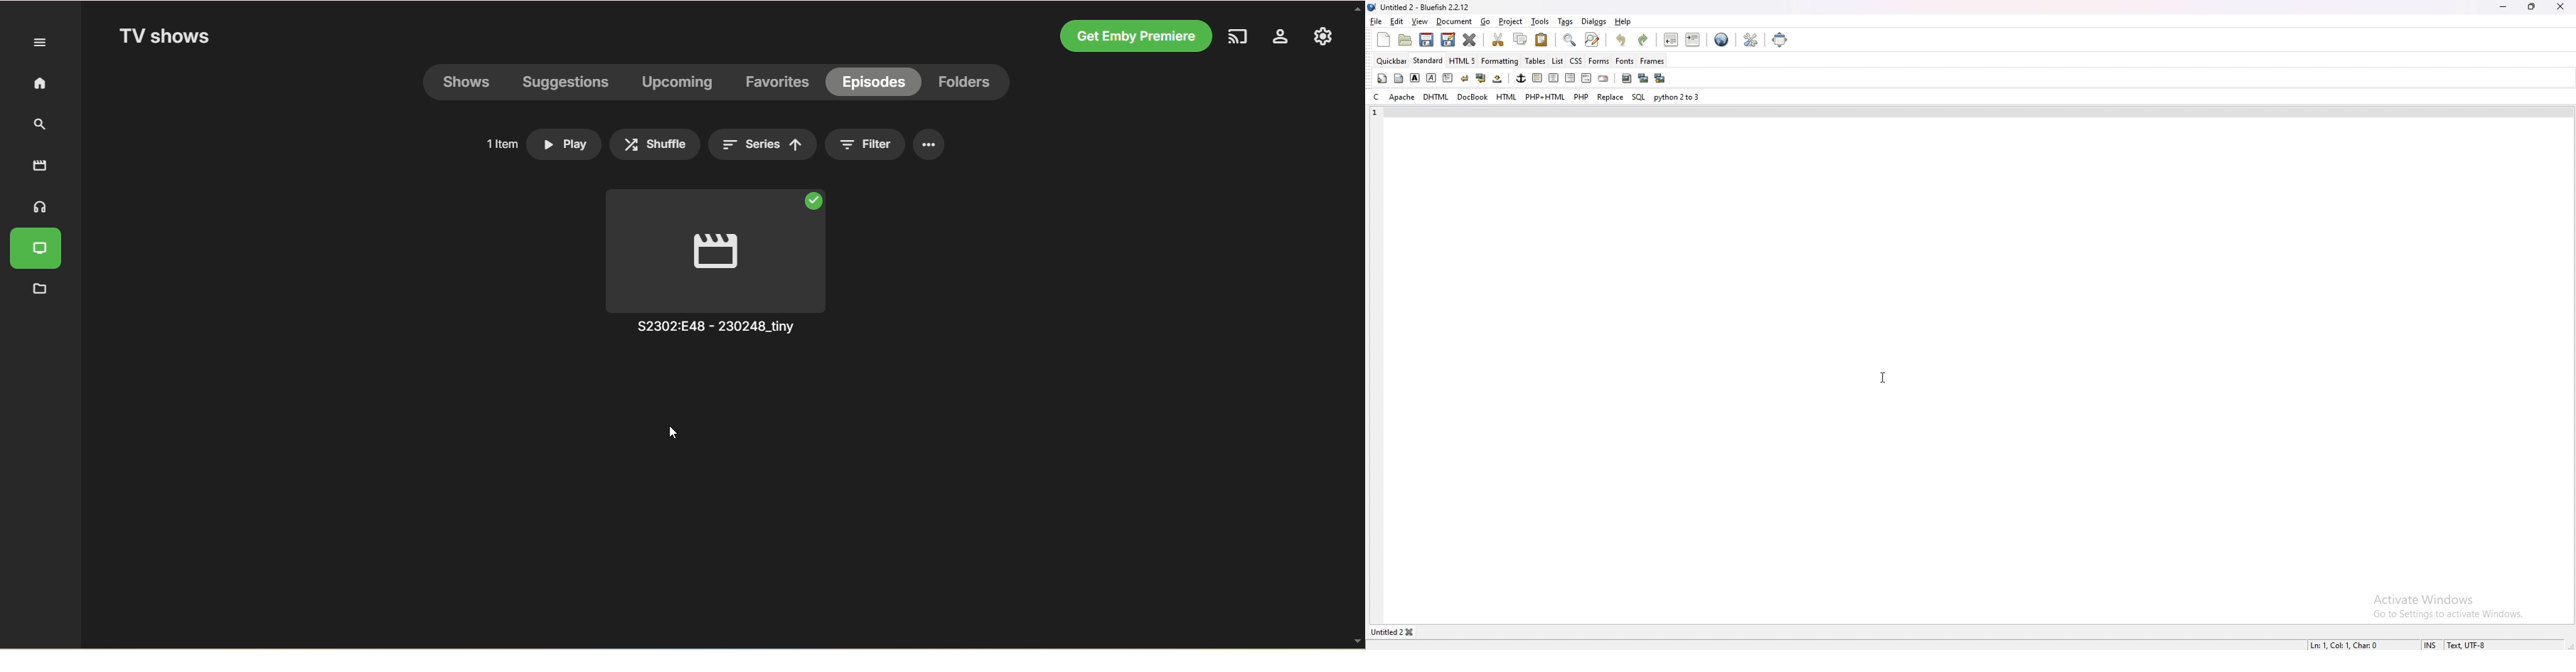  What do you see at coordinates (1595, 21) in the screenshot?
I see `dialogs` at bounding box center [1595, 21].